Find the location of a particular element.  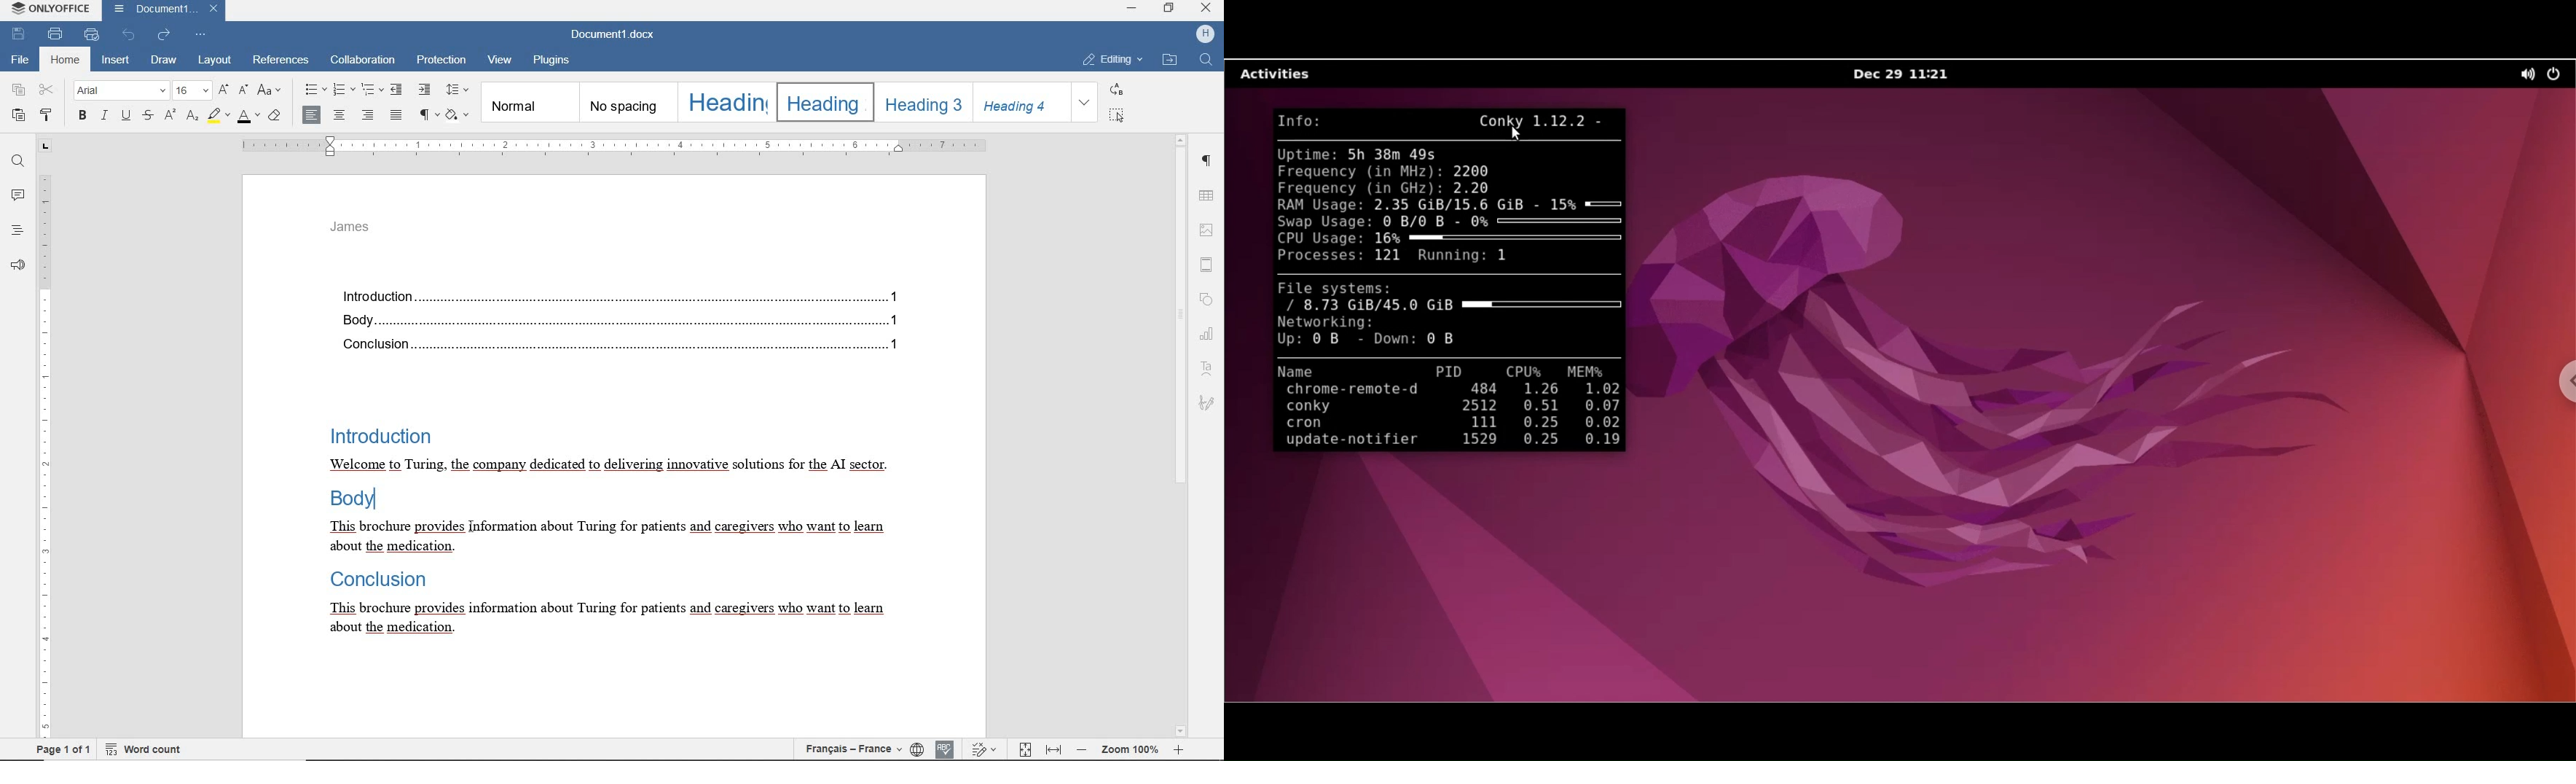

SIGNATURE is located at coordinates (1207, 405).